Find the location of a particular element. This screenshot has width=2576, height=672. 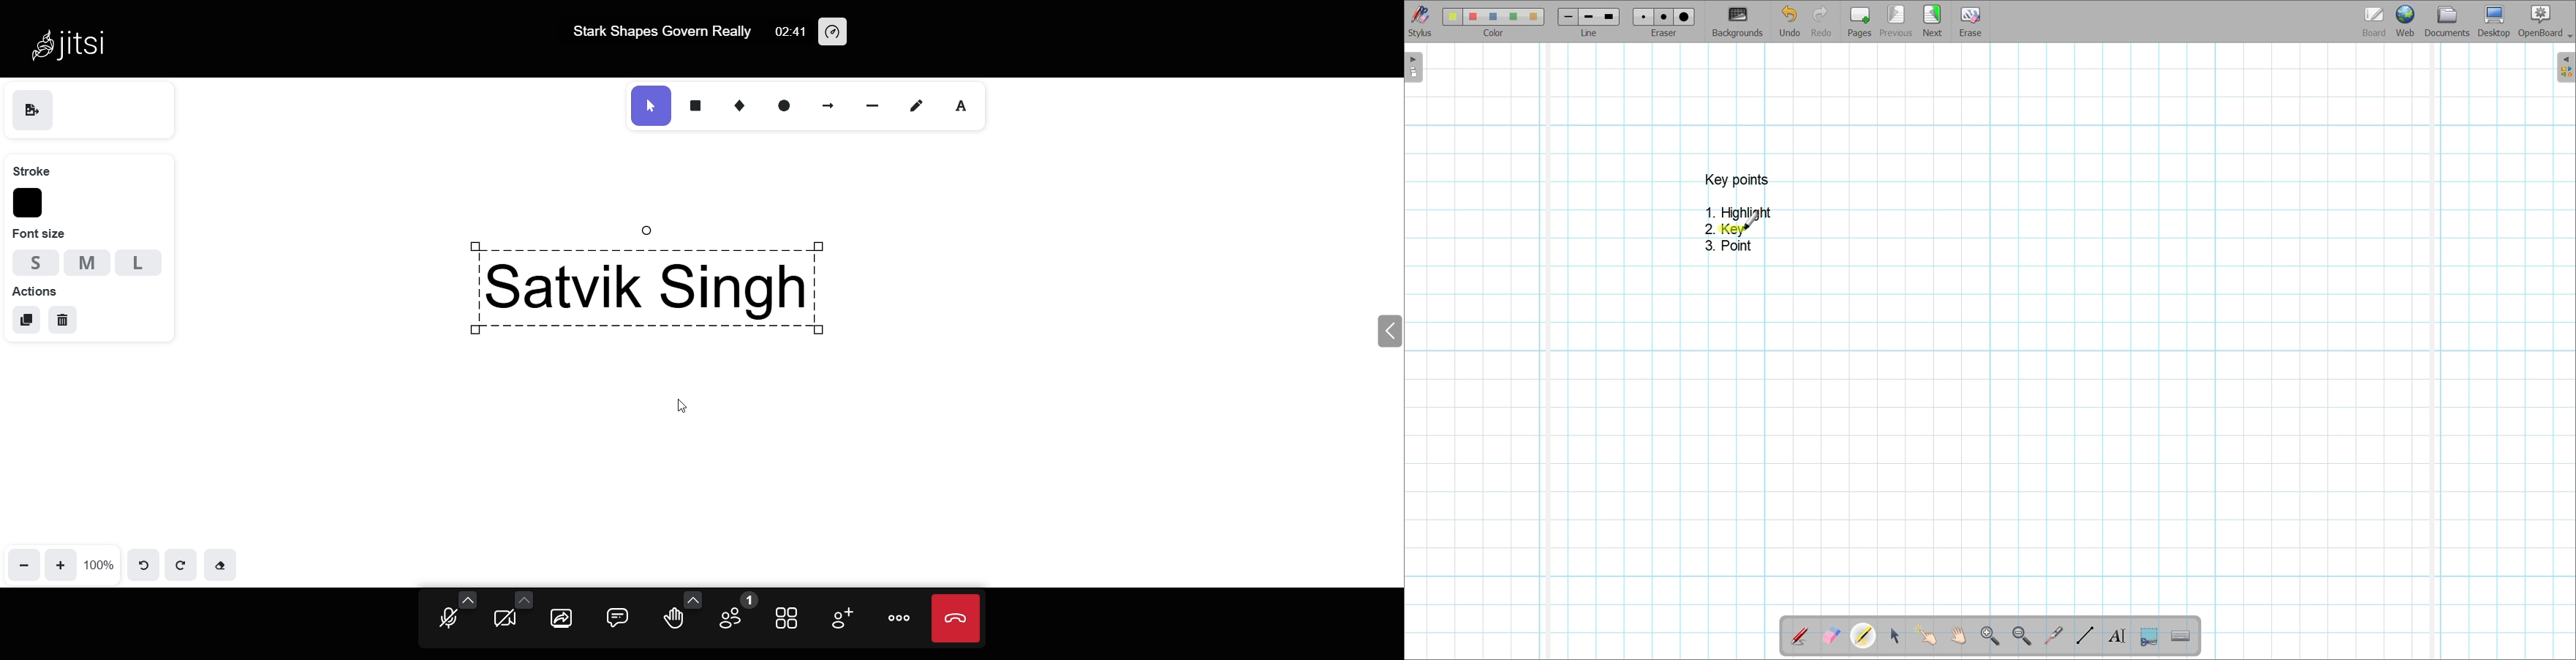

highlight cursor is located at coordinates (1752, 219).